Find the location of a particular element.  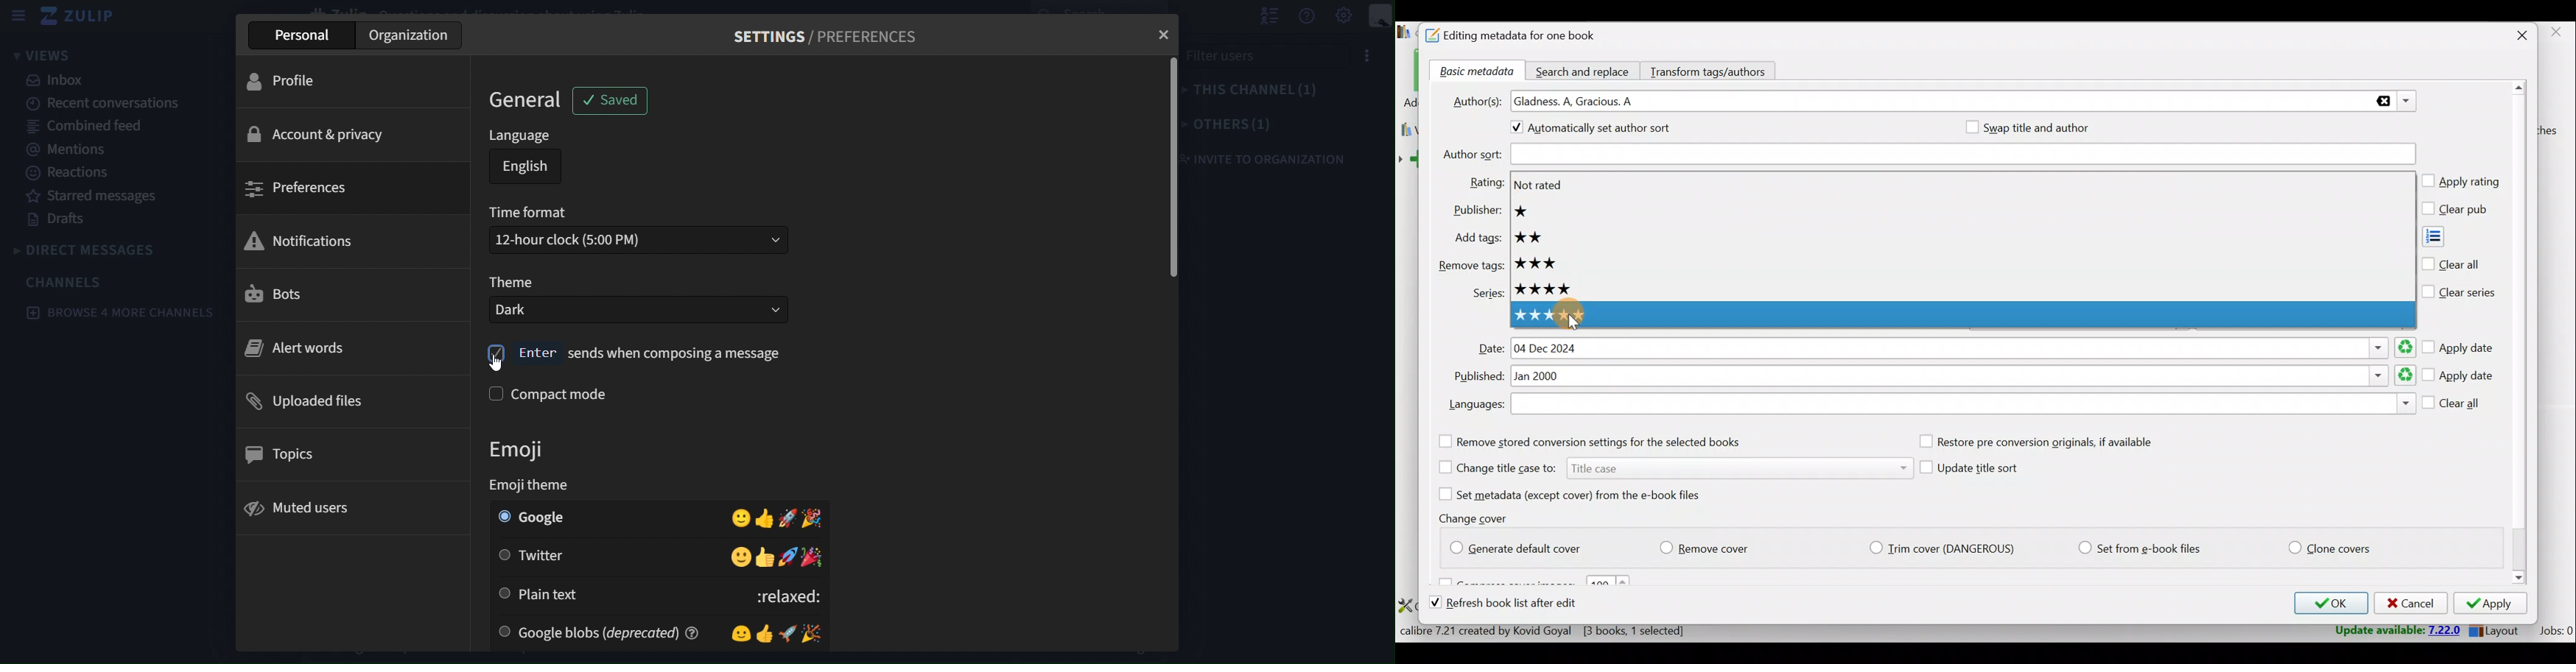

; released is located at coordinates (783, 593).